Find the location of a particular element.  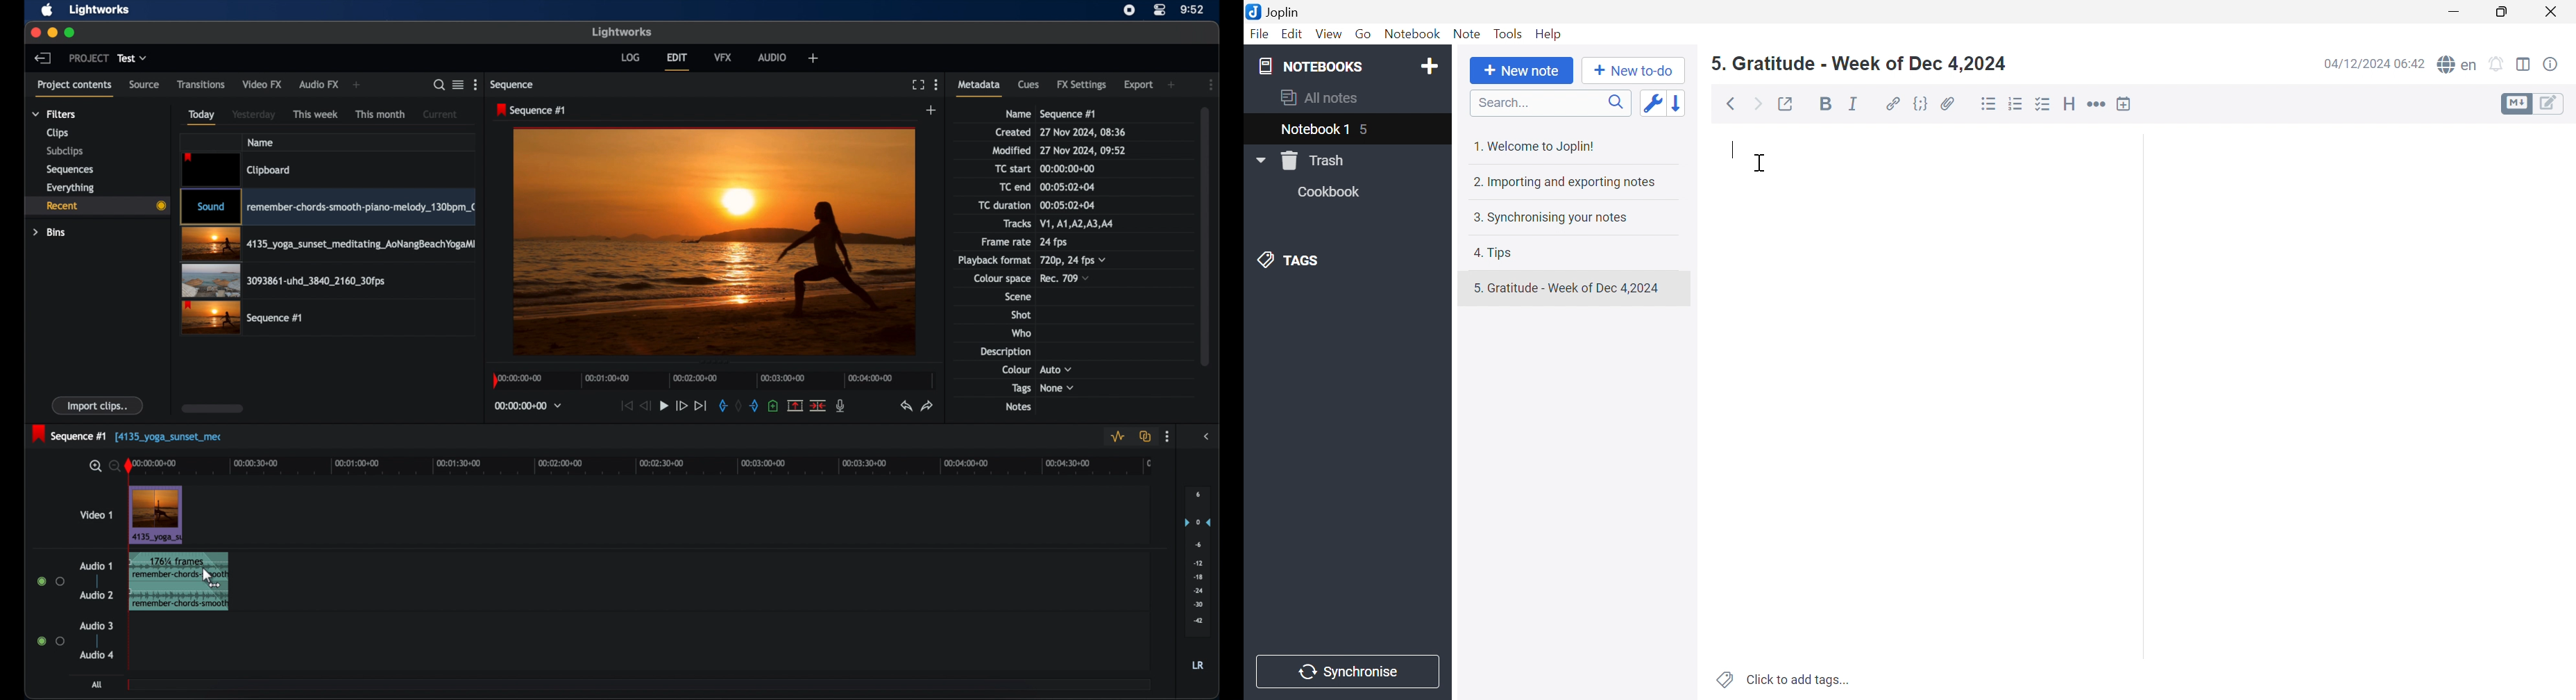

Restore Down is located at coordinates (2504, 13).